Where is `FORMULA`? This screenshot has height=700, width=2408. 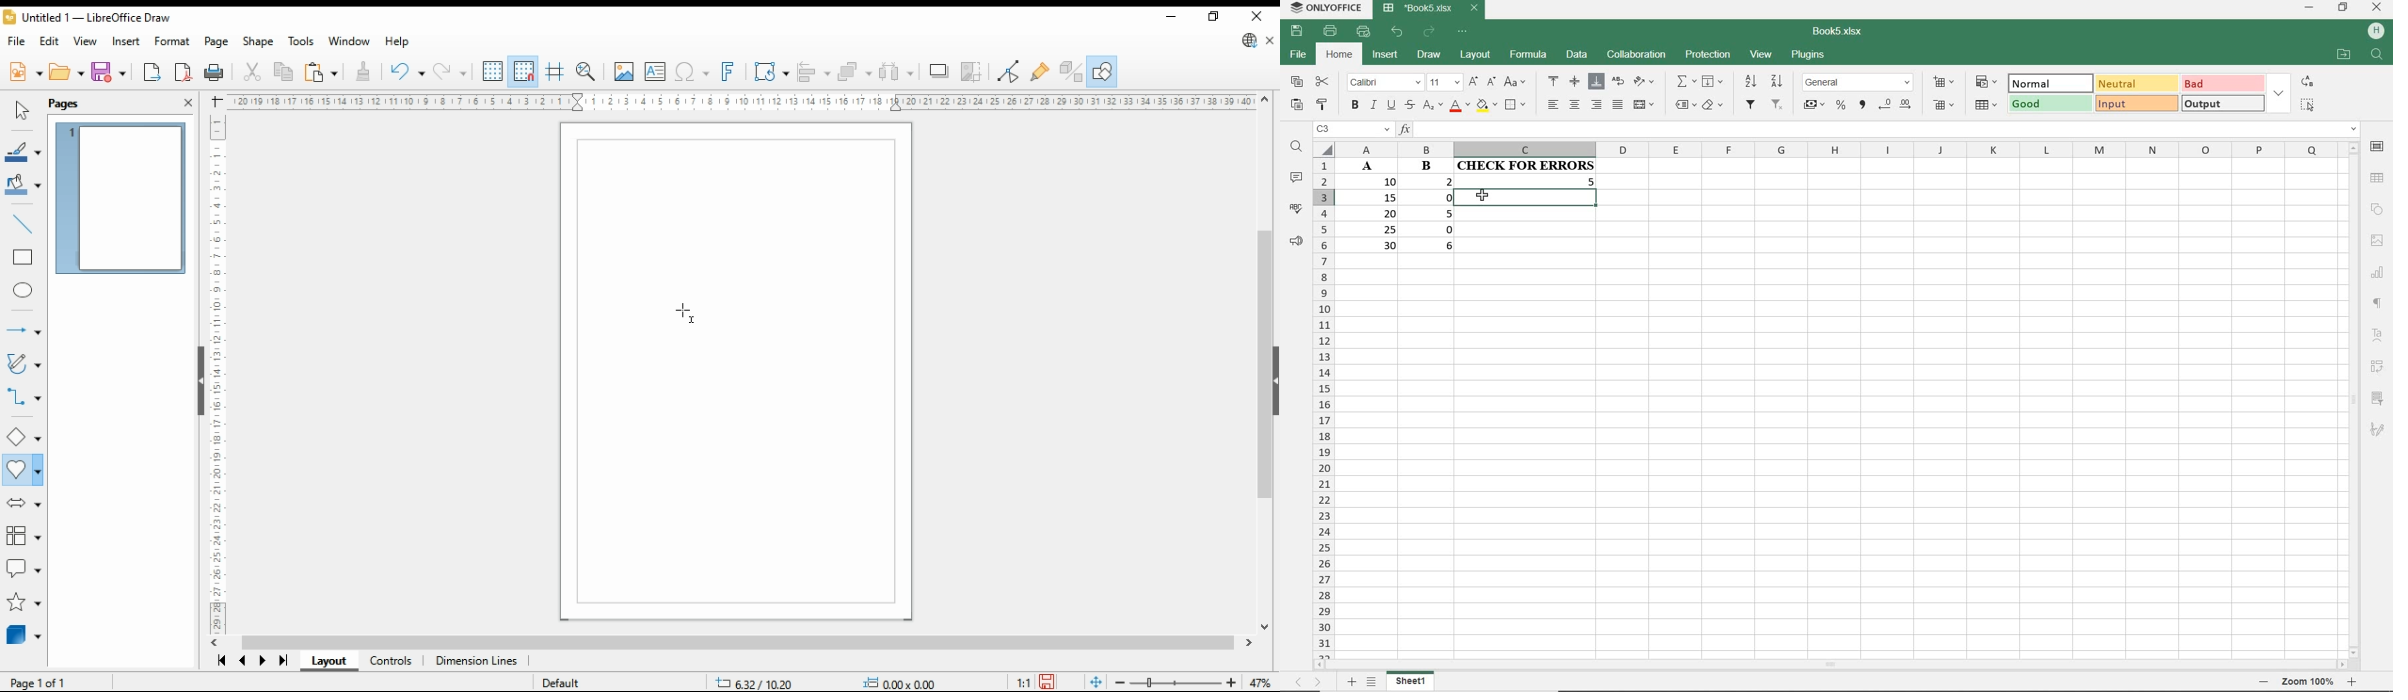
FORMULA is located at coordinates (1528, 56).